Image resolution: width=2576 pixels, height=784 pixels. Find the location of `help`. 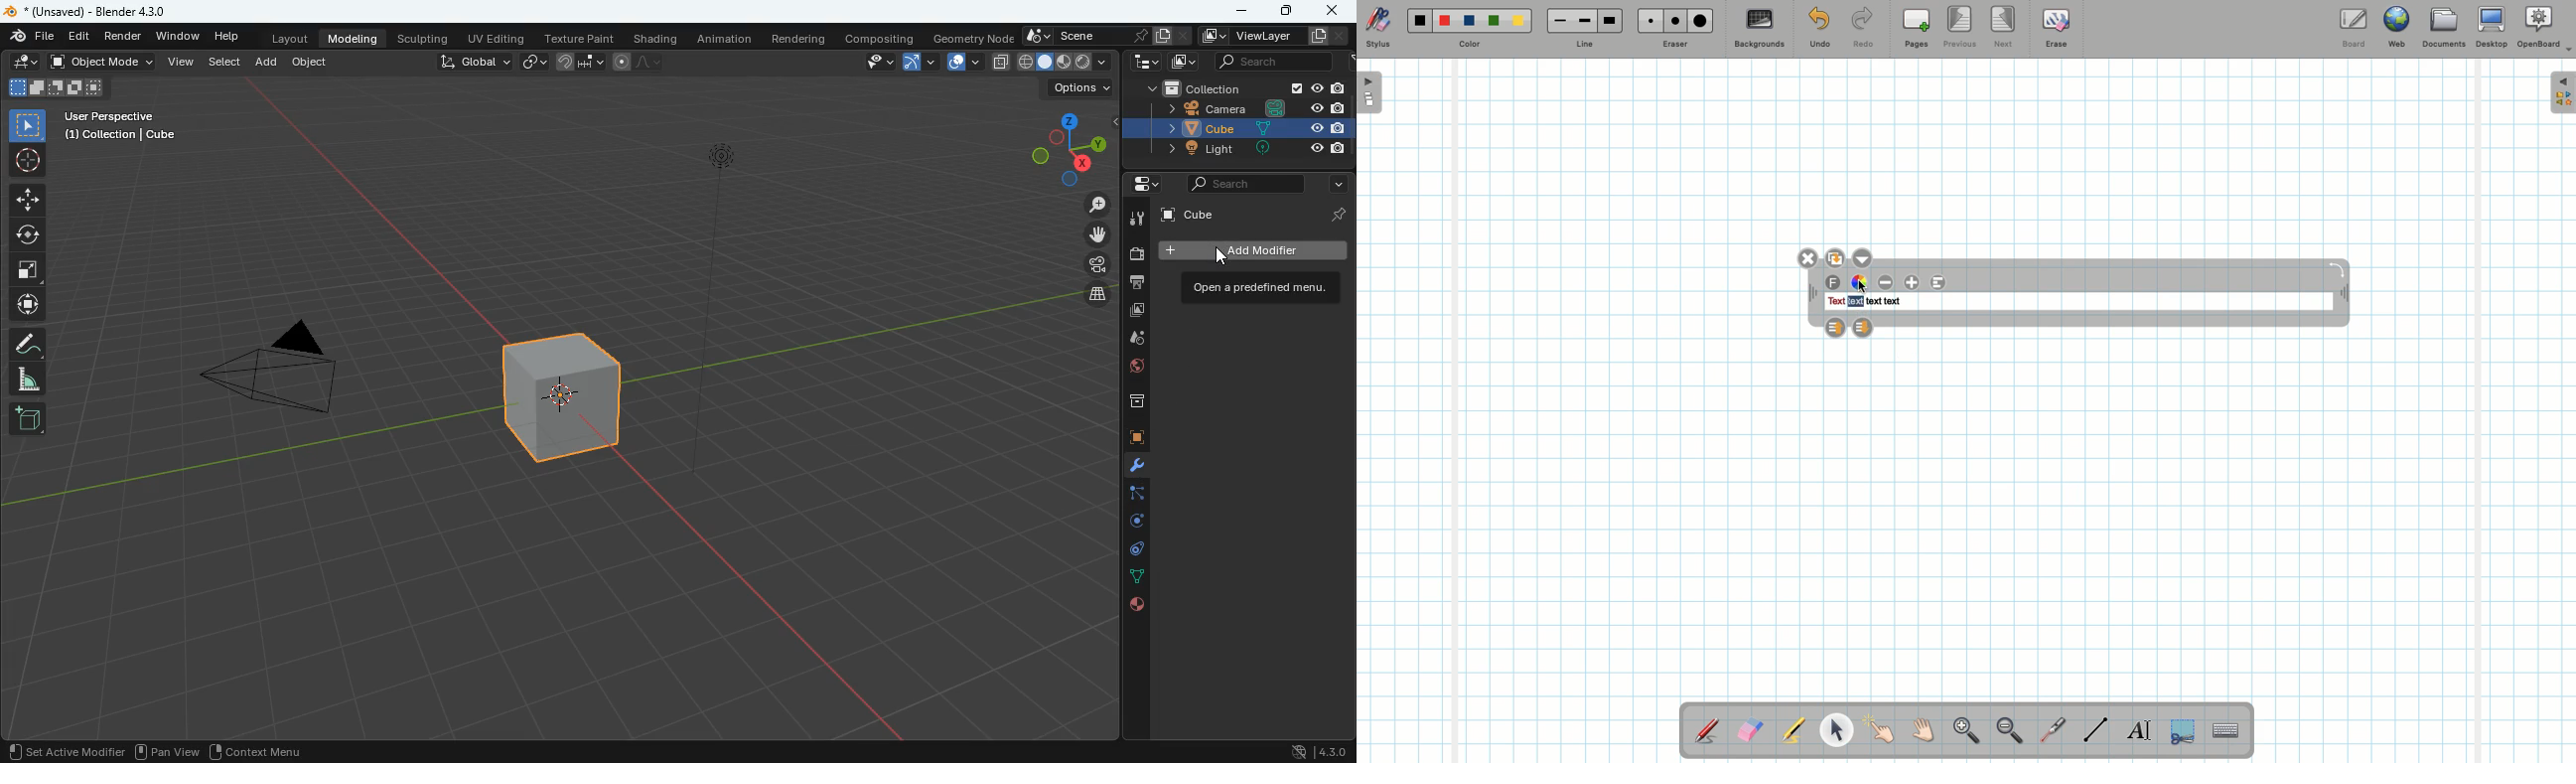

help is located at coordinates (225, 35).